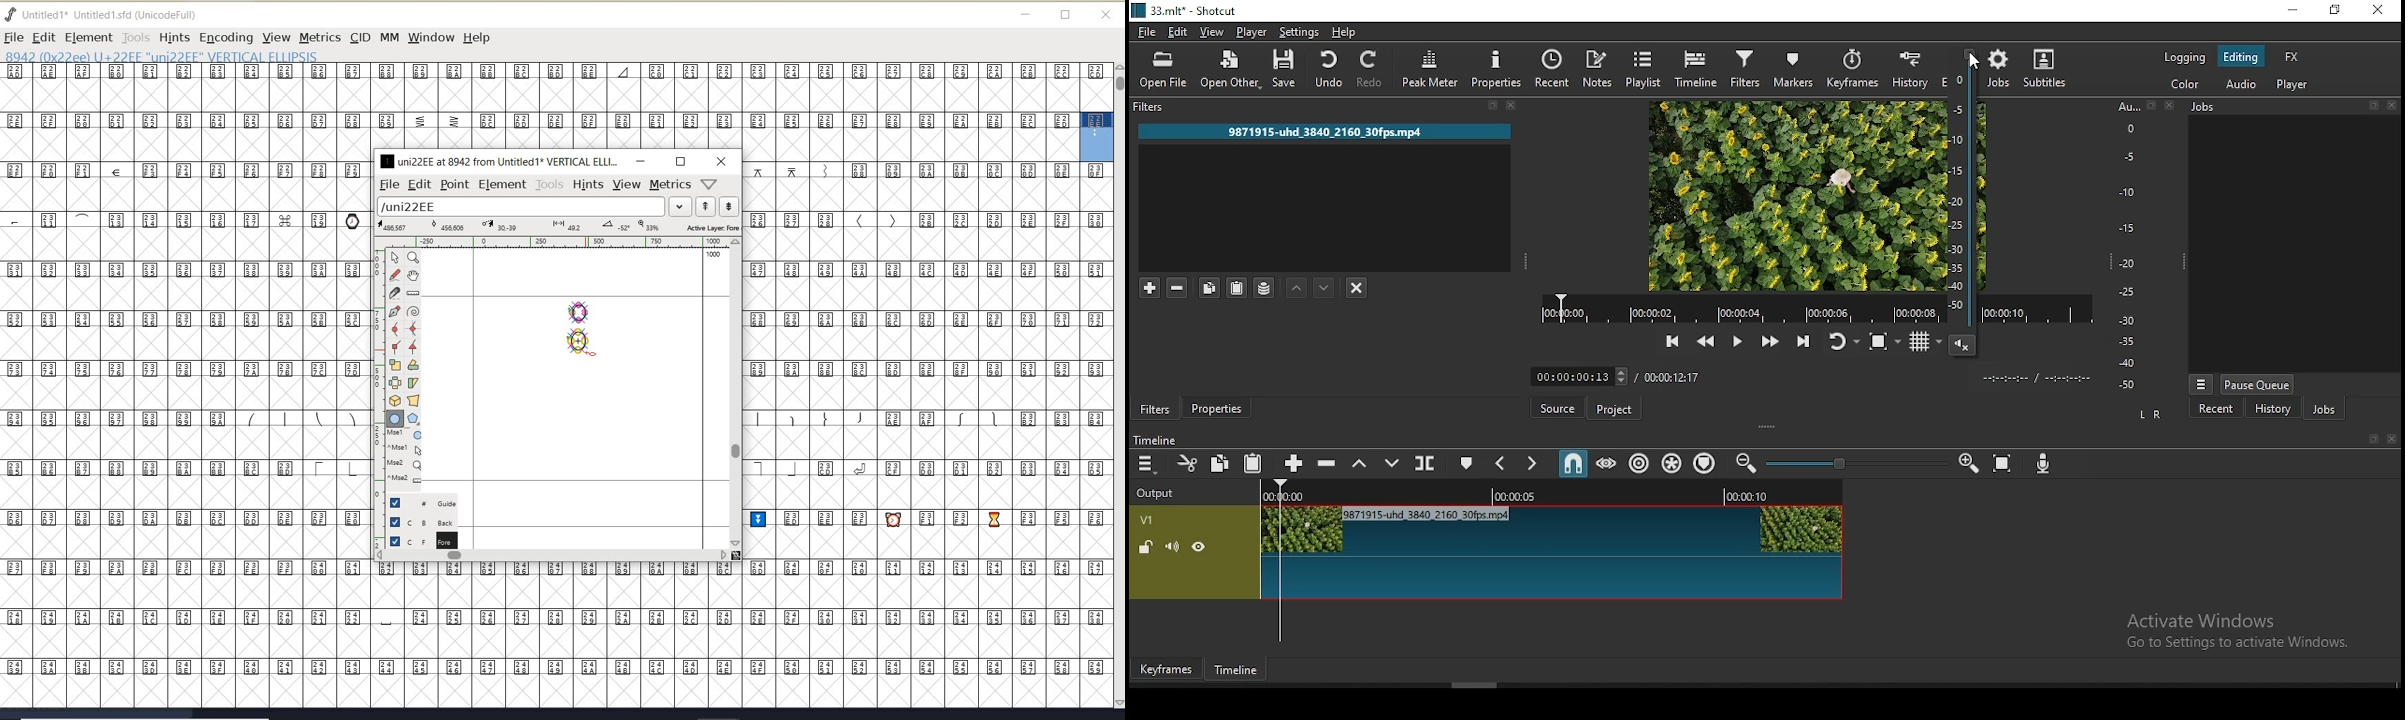 Image resolution: width=2408 pixels, height=728 pixels. What do you see at coordinates (1573, 466) in the screenshot?
I see `snap` at bounding box center [1573, 466].